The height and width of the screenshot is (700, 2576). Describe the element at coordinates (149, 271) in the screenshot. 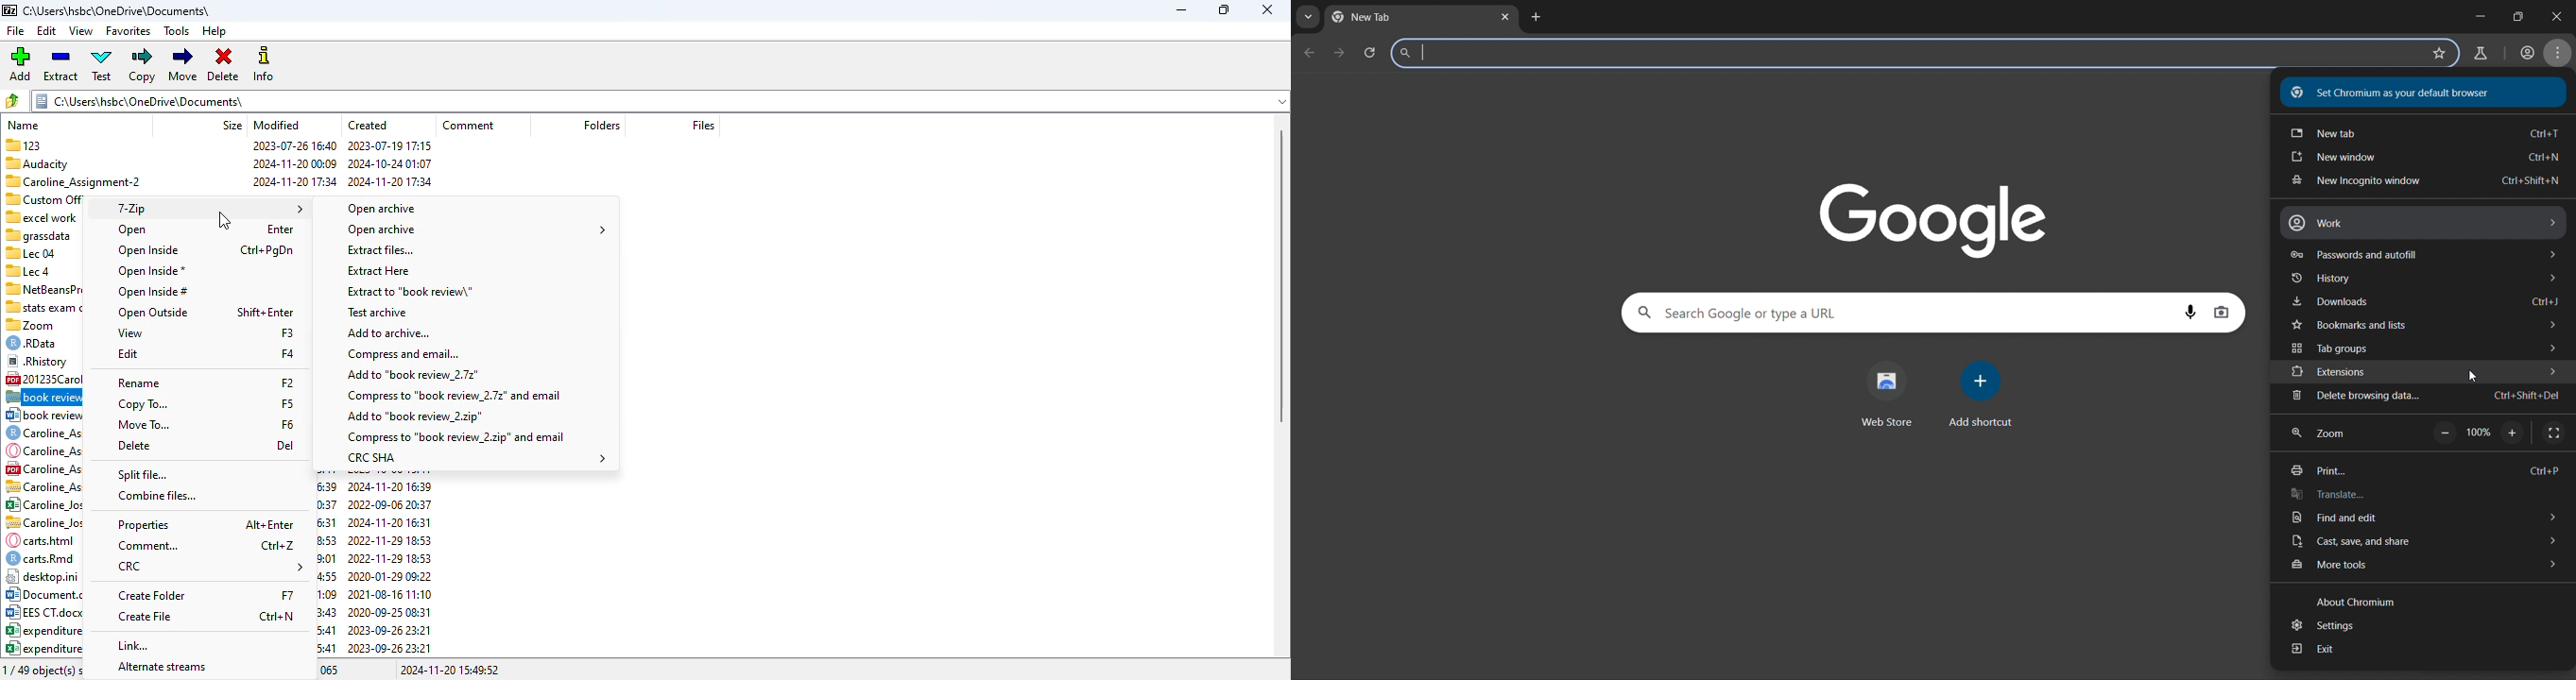

I see `open inside*` at that location.